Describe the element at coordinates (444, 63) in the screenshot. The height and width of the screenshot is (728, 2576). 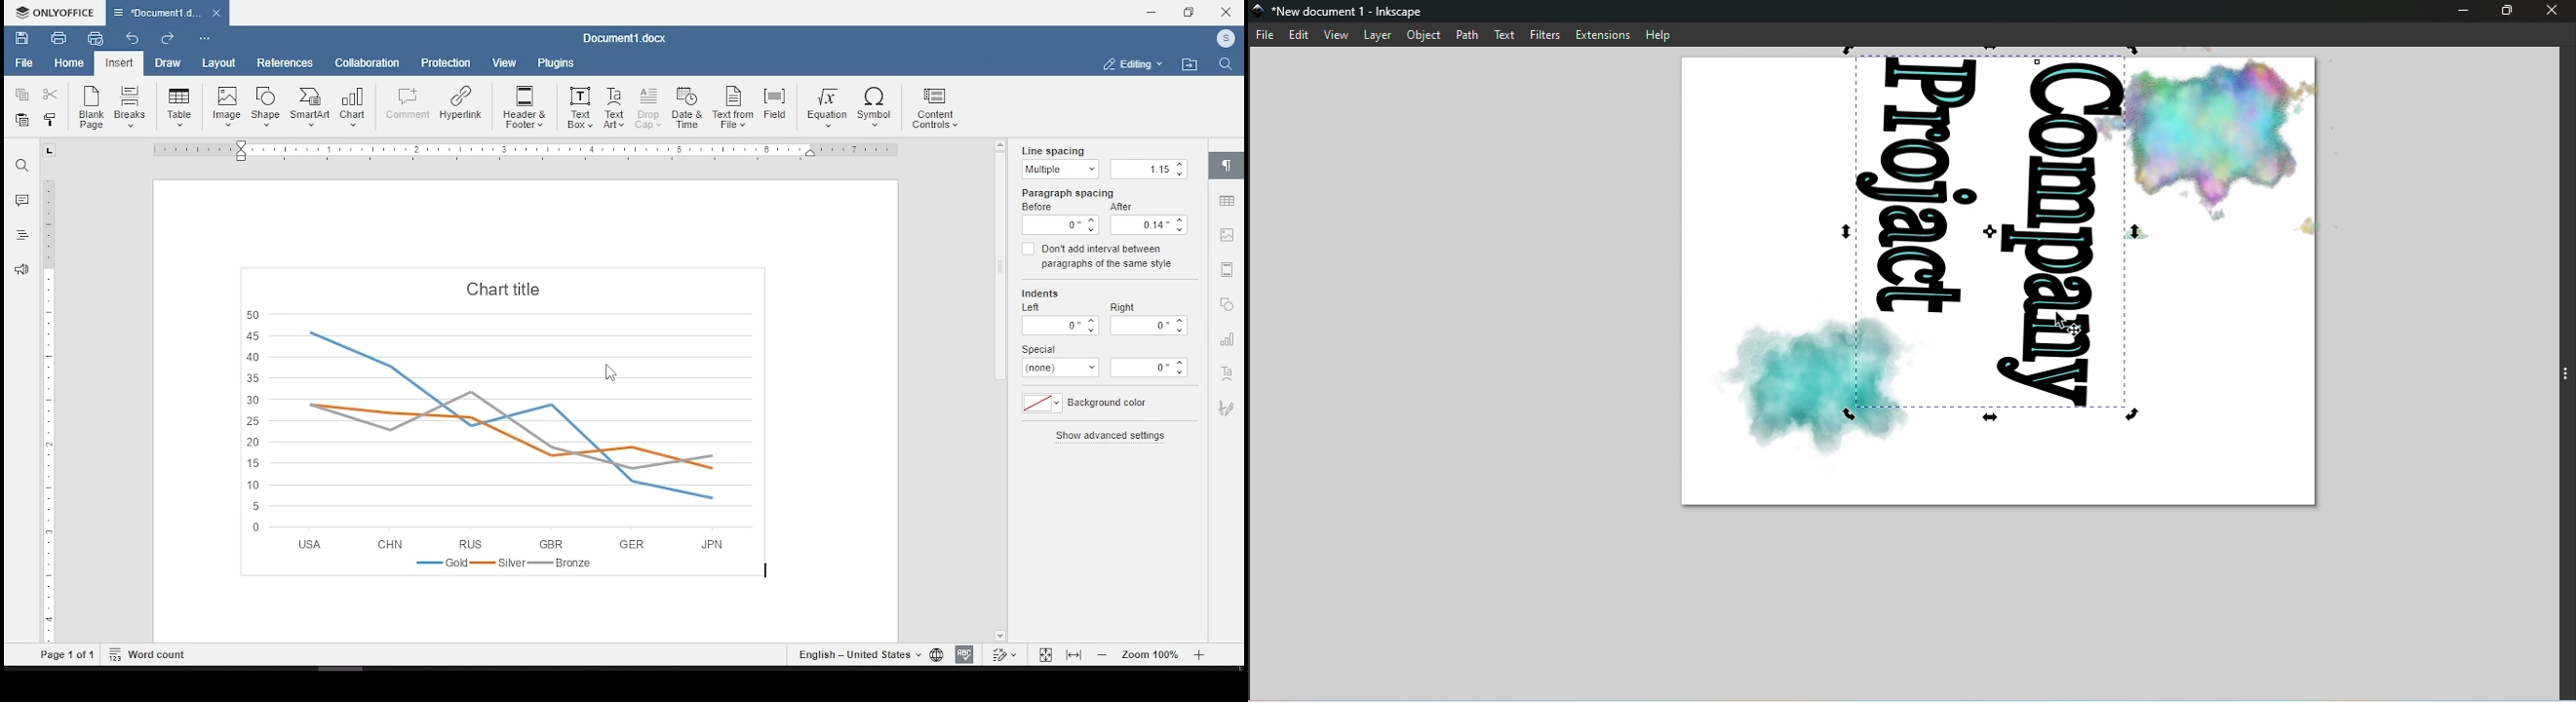
I see `protection` at that location.